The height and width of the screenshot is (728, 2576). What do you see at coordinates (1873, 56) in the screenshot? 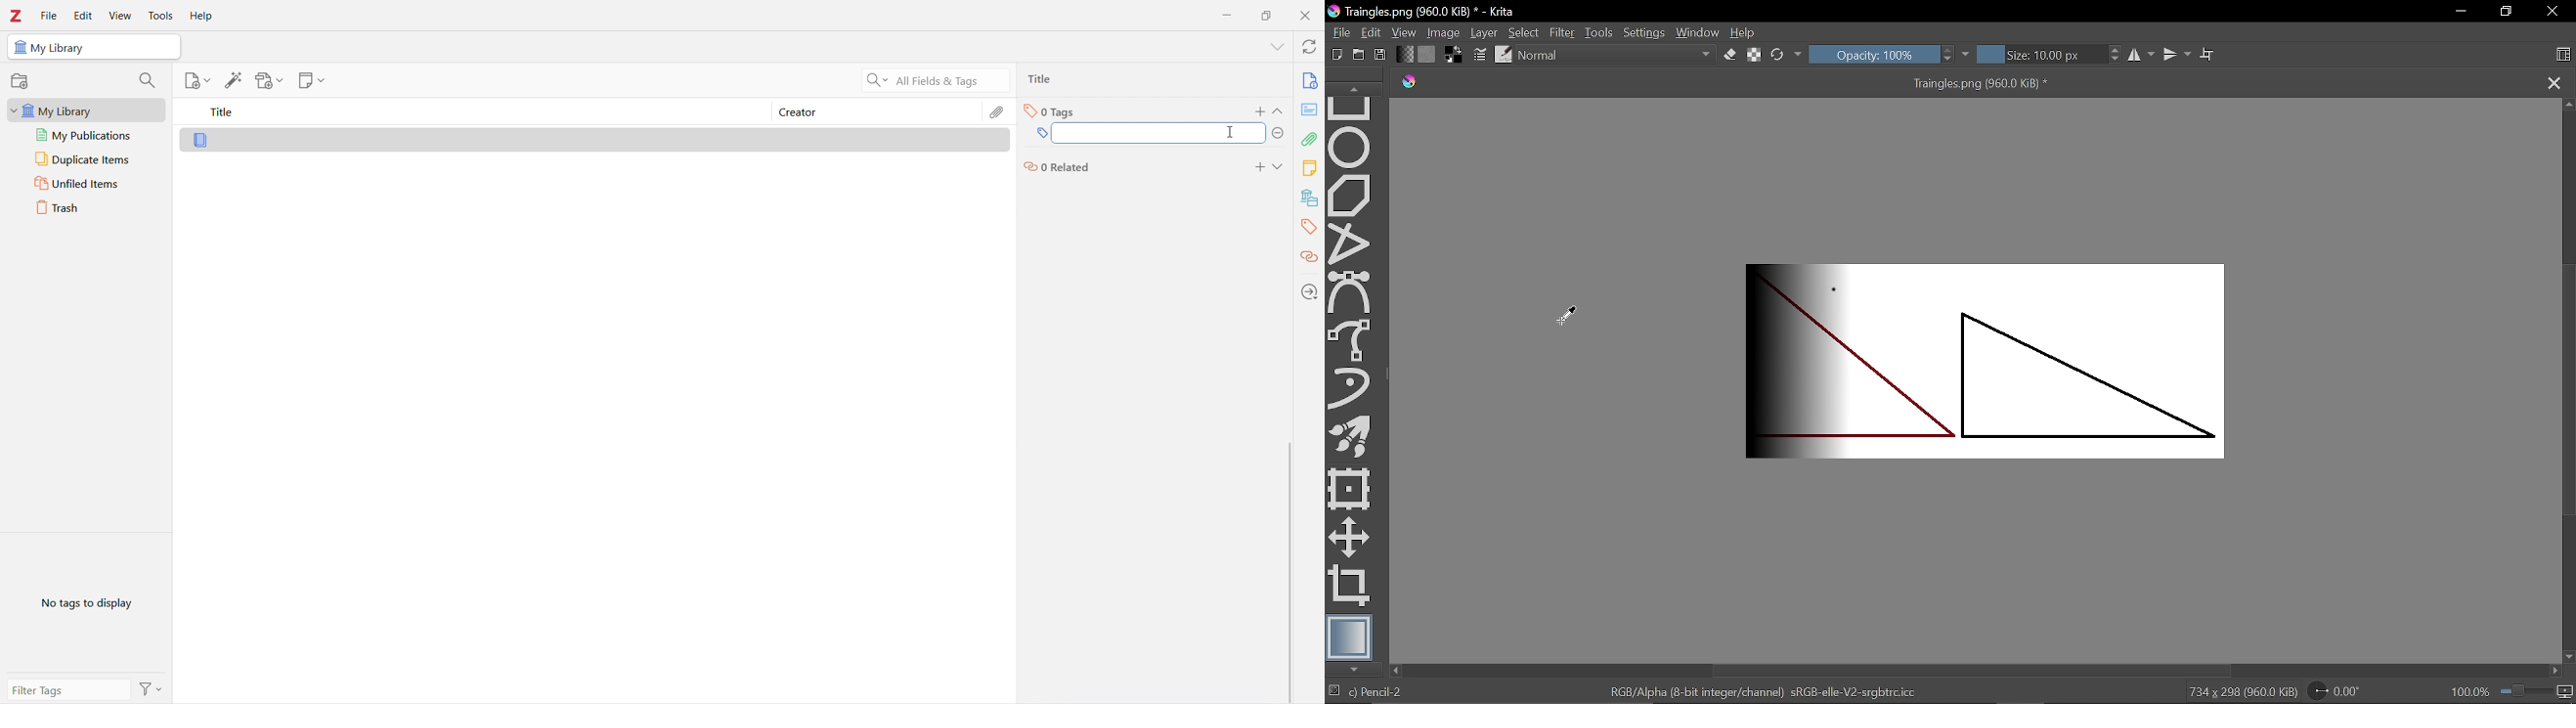
I see `Opacity: 100%` at bounding box center [1873, 56].